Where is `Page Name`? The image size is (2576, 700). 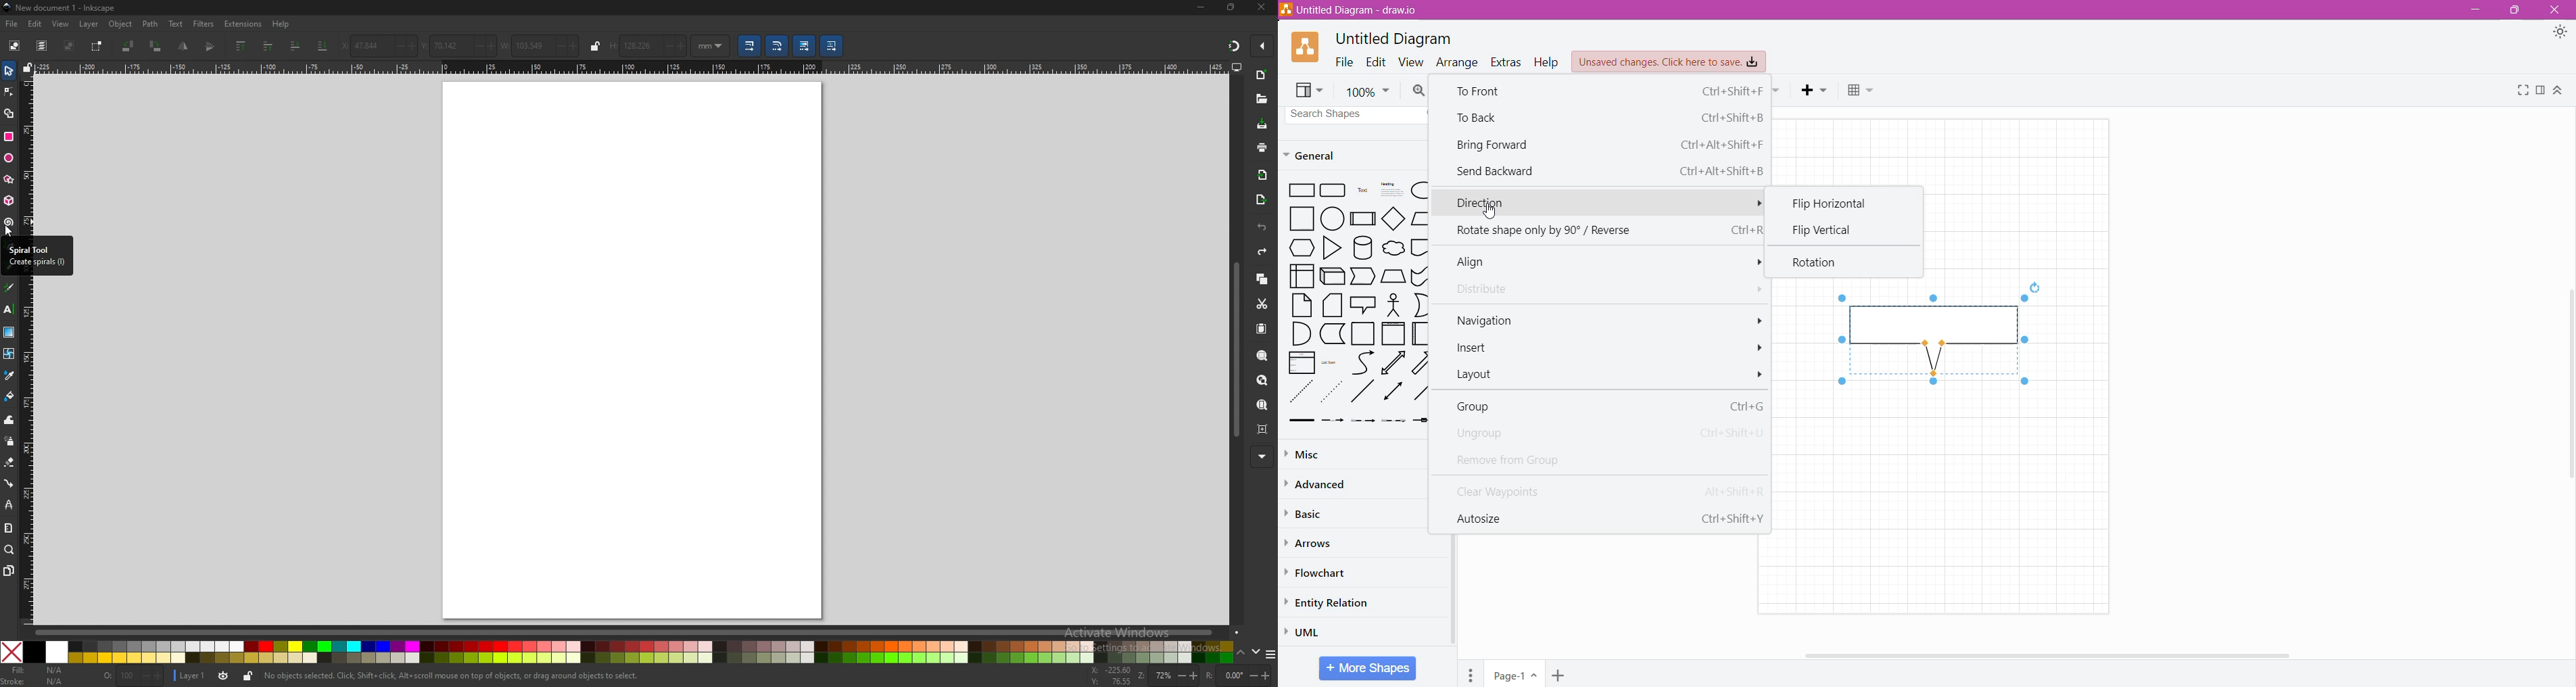 Page Name is located at coordinates (1516, 673).